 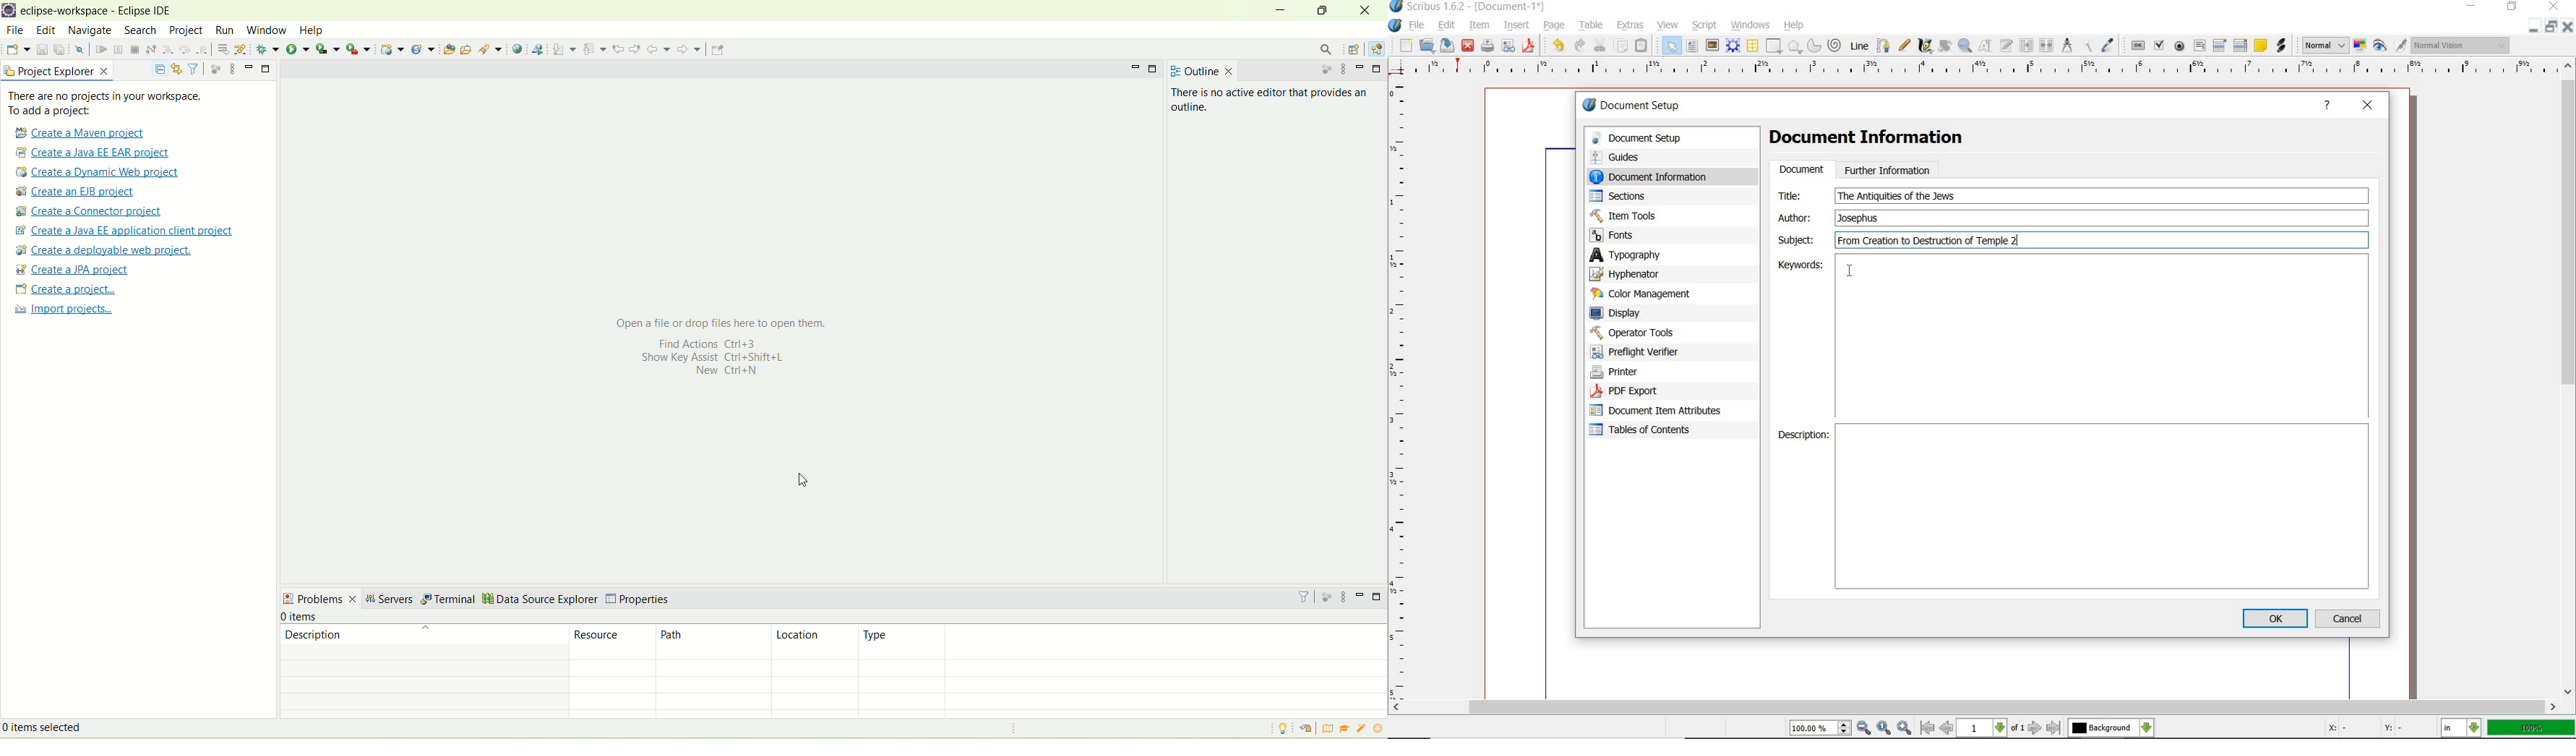 I want to click on create a Java EE EAR project, so click(x=93, y=153).